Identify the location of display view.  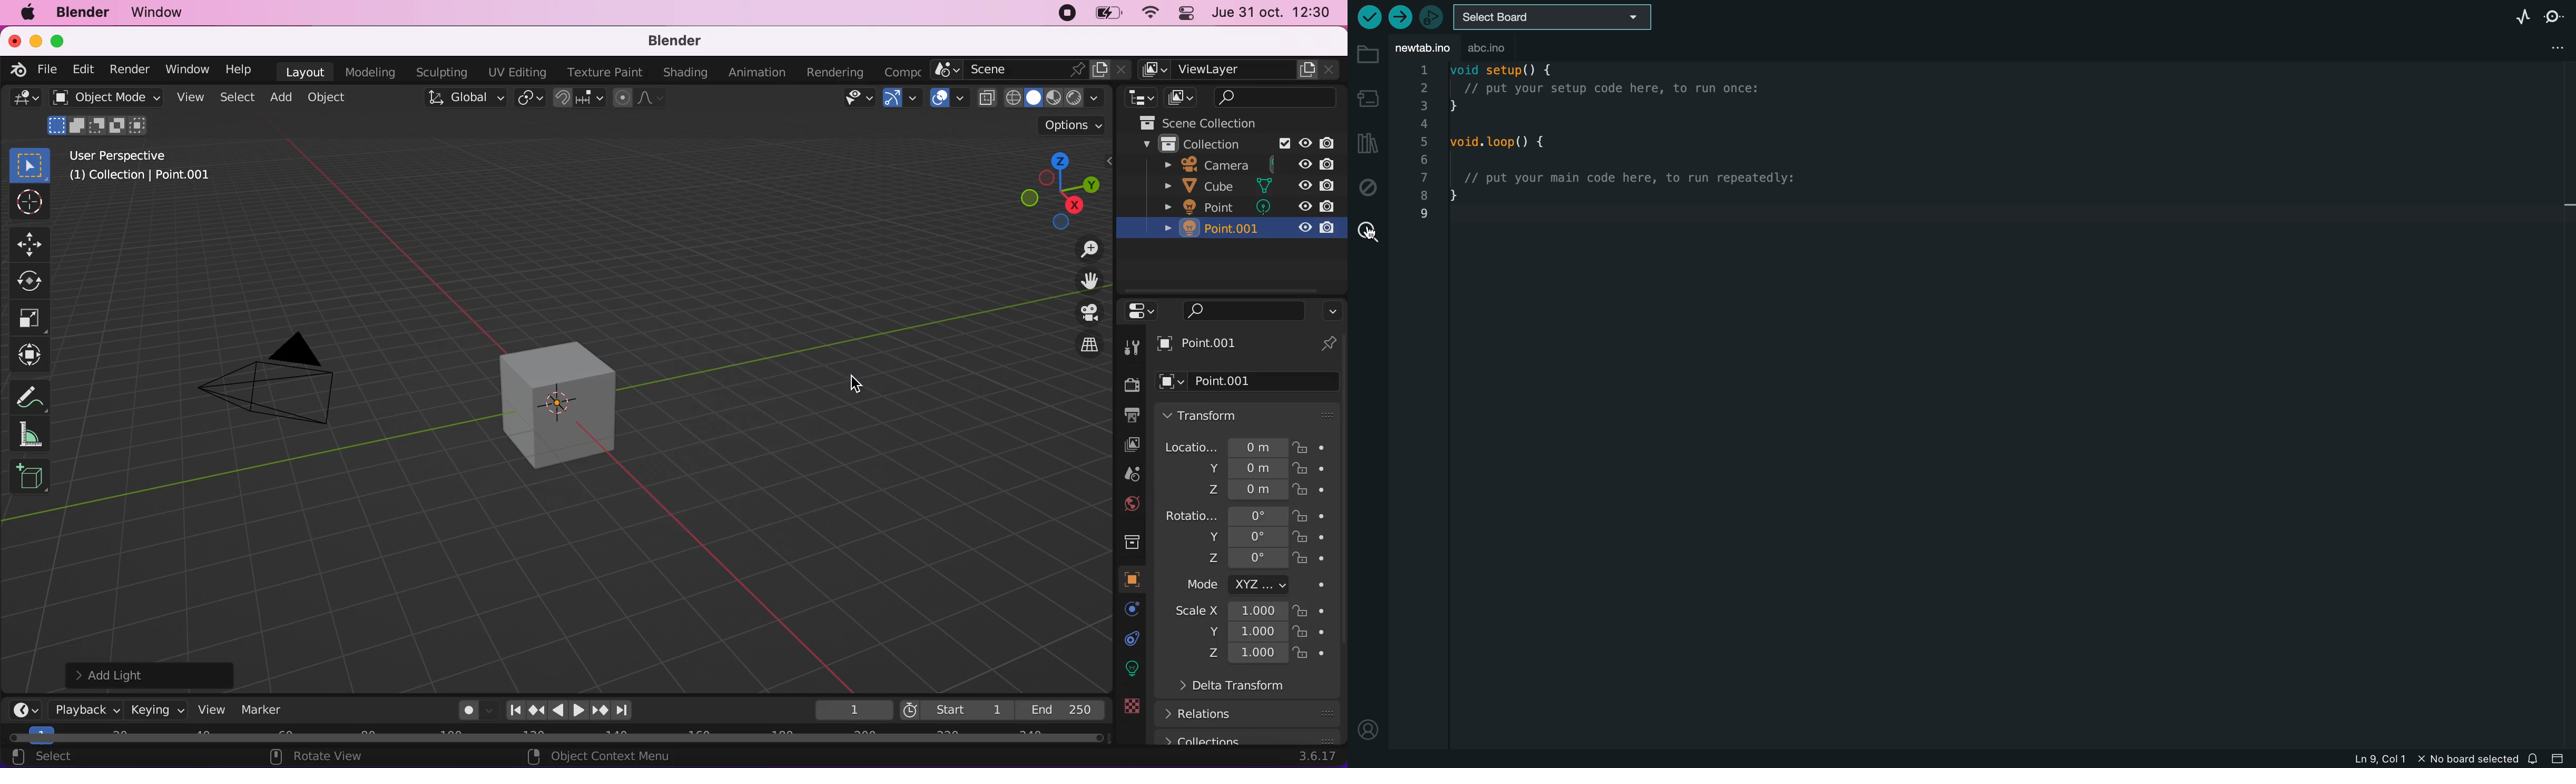
(1182, 97).